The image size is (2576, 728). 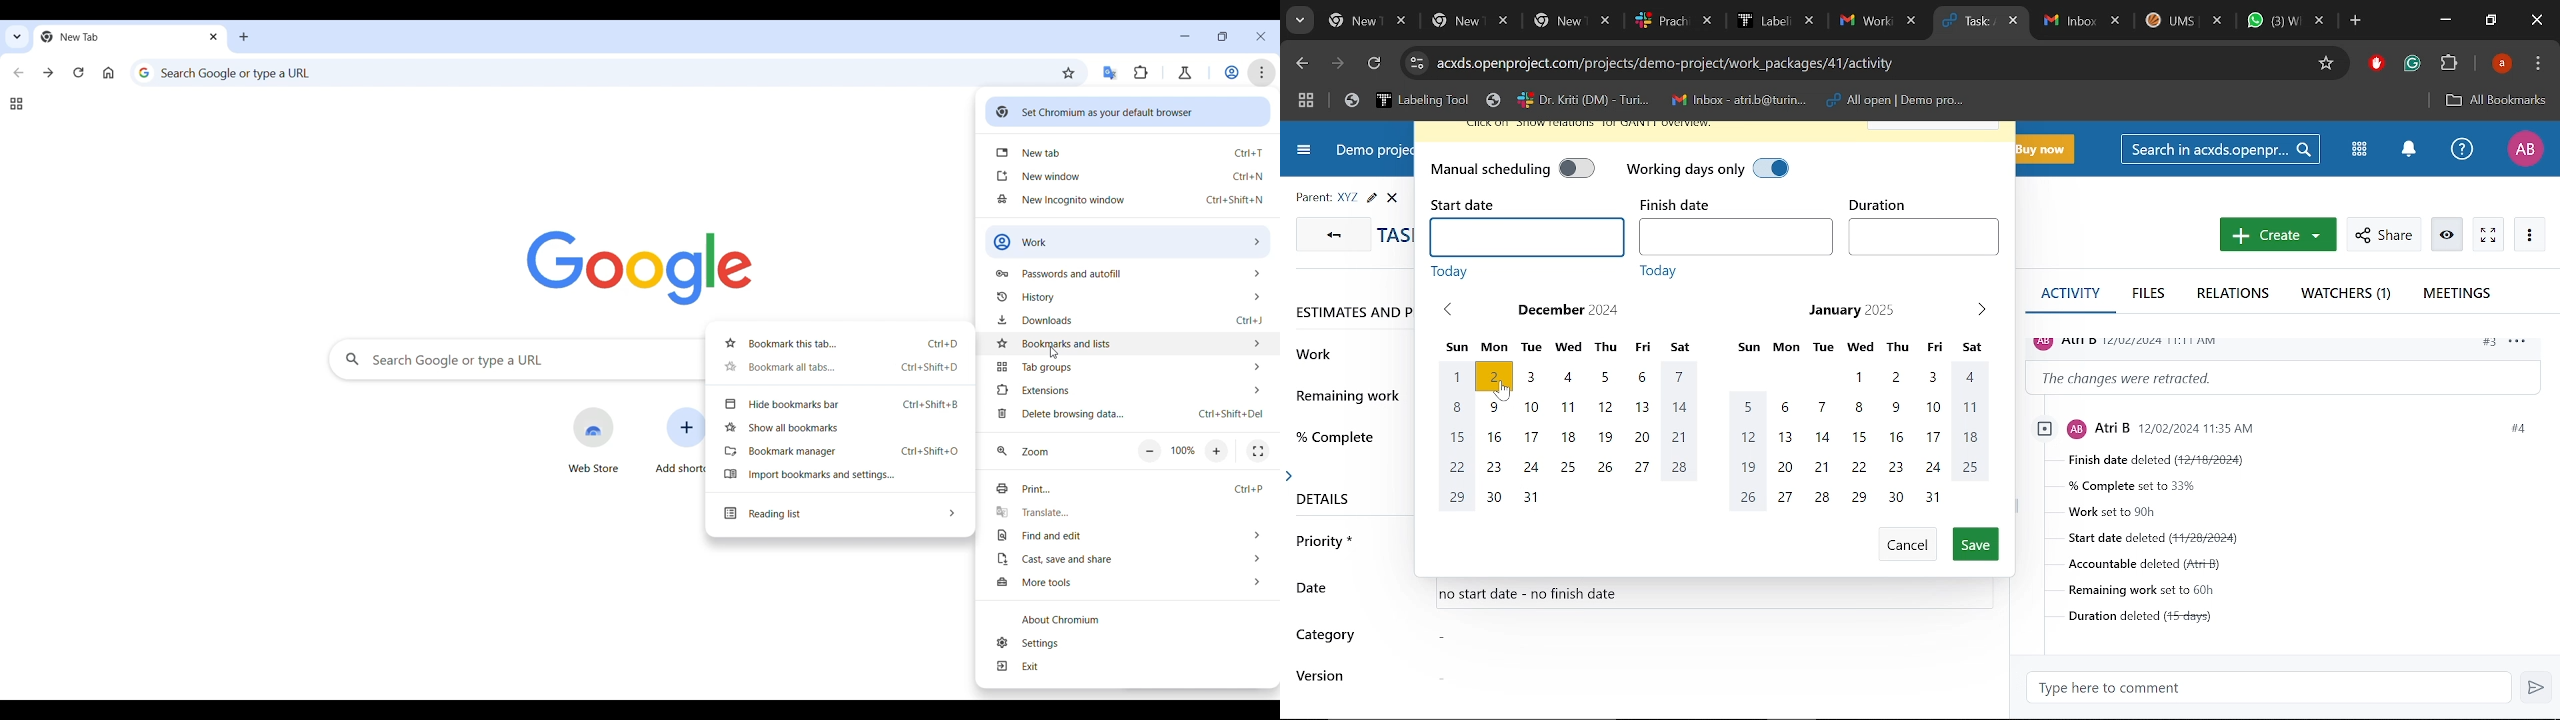 What do you see at coordinates (1131, 199) in the screenshot?
I see `new incognito window` at bounding box center [1131, 199].